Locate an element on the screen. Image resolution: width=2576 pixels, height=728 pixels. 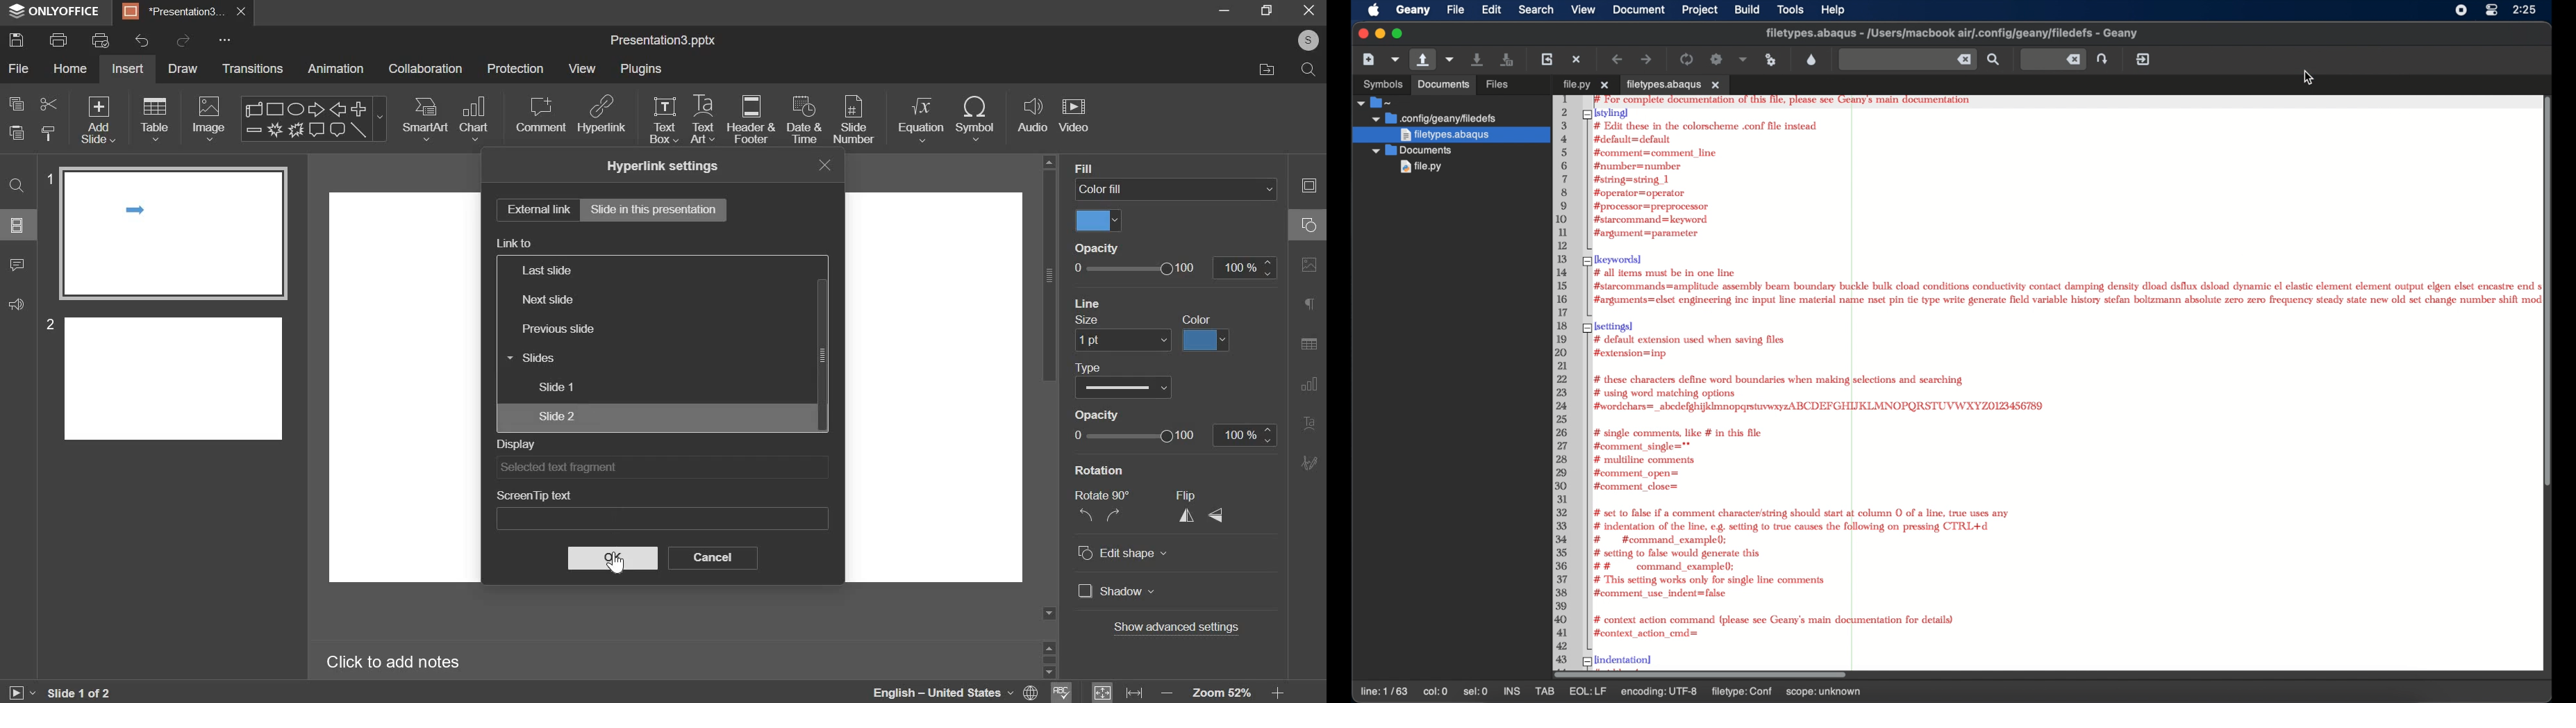
audio is located at coordinates (1033, 115).